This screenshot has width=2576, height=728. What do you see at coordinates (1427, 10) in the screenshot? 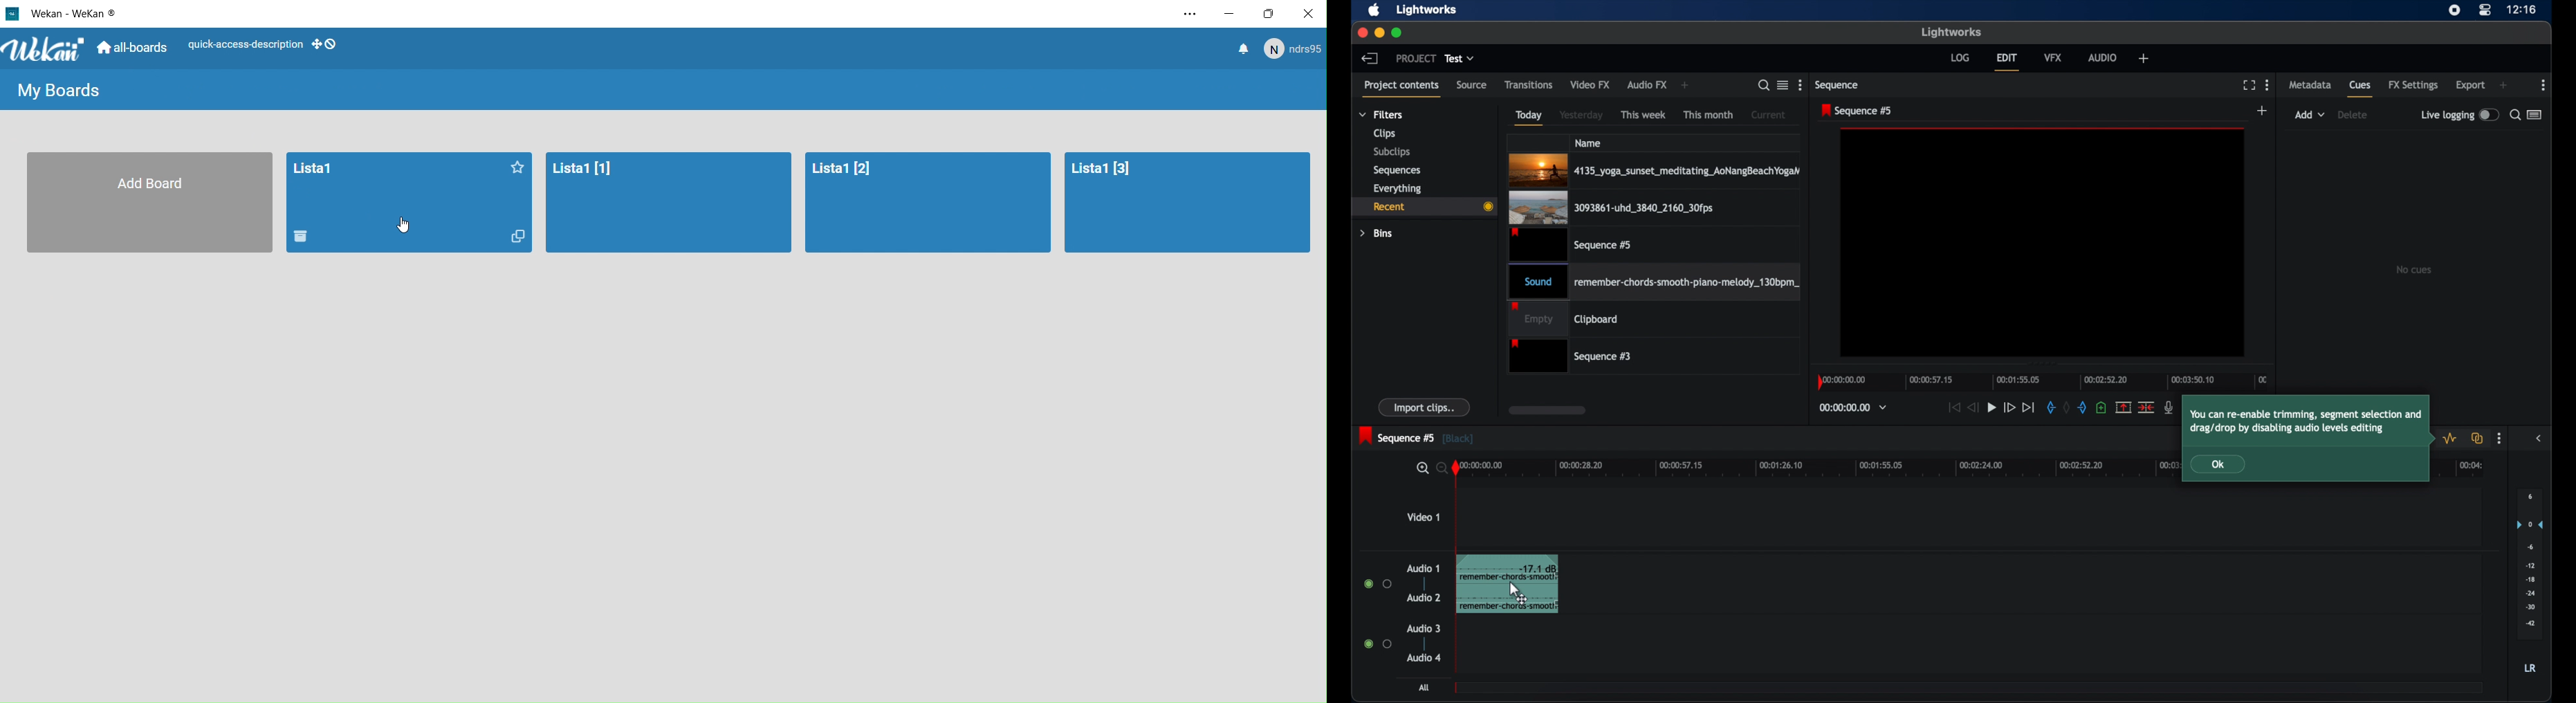
I see `lightworks` at bounding box center [1427, 10].